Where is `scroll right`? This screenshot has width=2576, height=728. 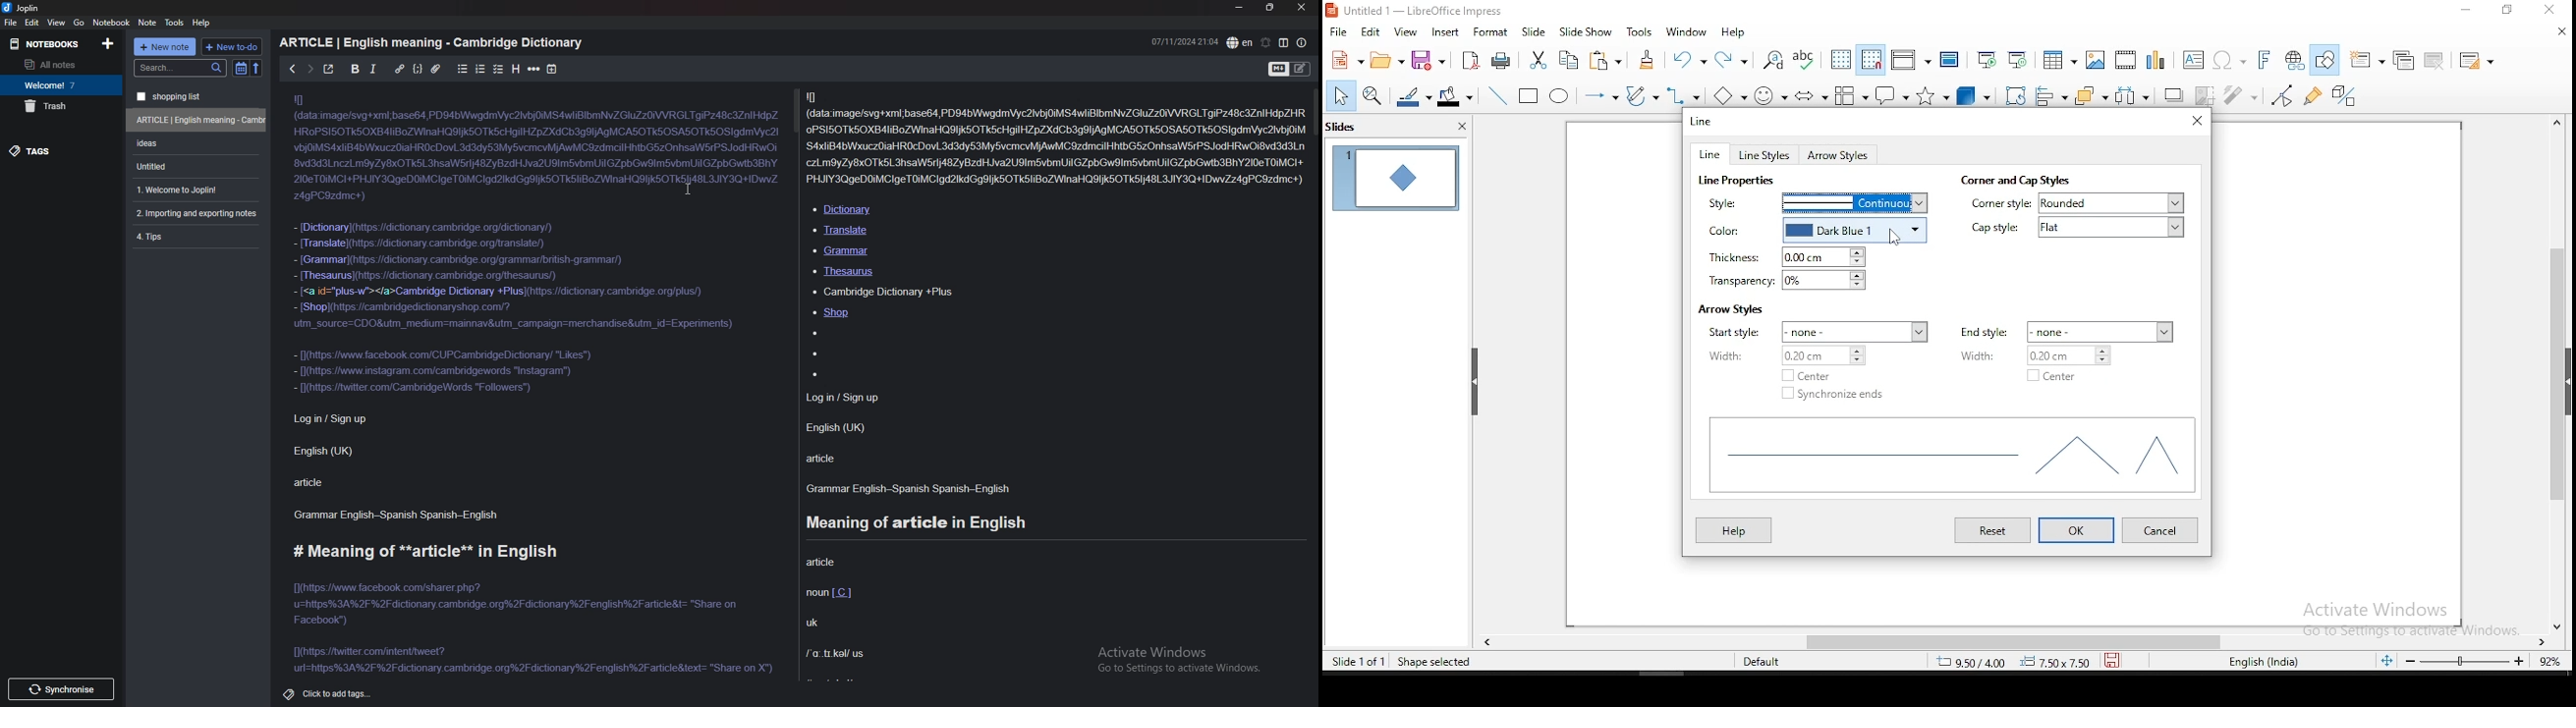
scroll right is located at coordinates (1487, 639).